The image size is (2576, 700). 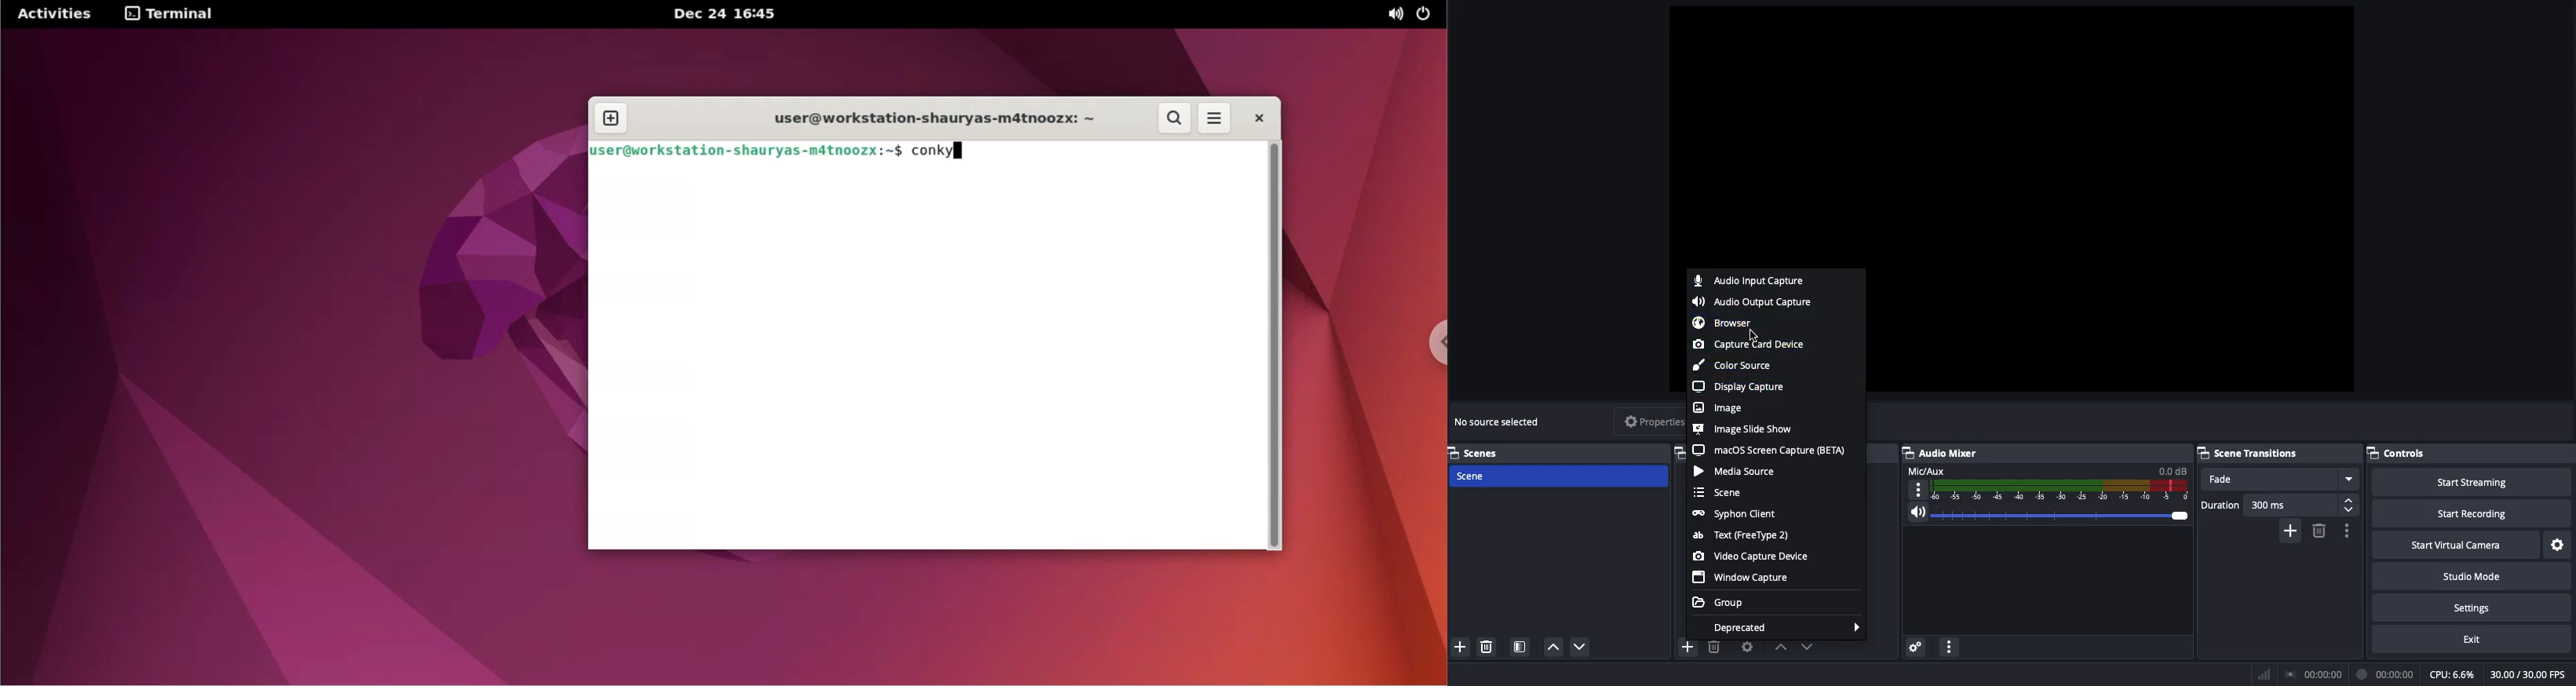 I want to click on move down, so click(x=1585, y=644).